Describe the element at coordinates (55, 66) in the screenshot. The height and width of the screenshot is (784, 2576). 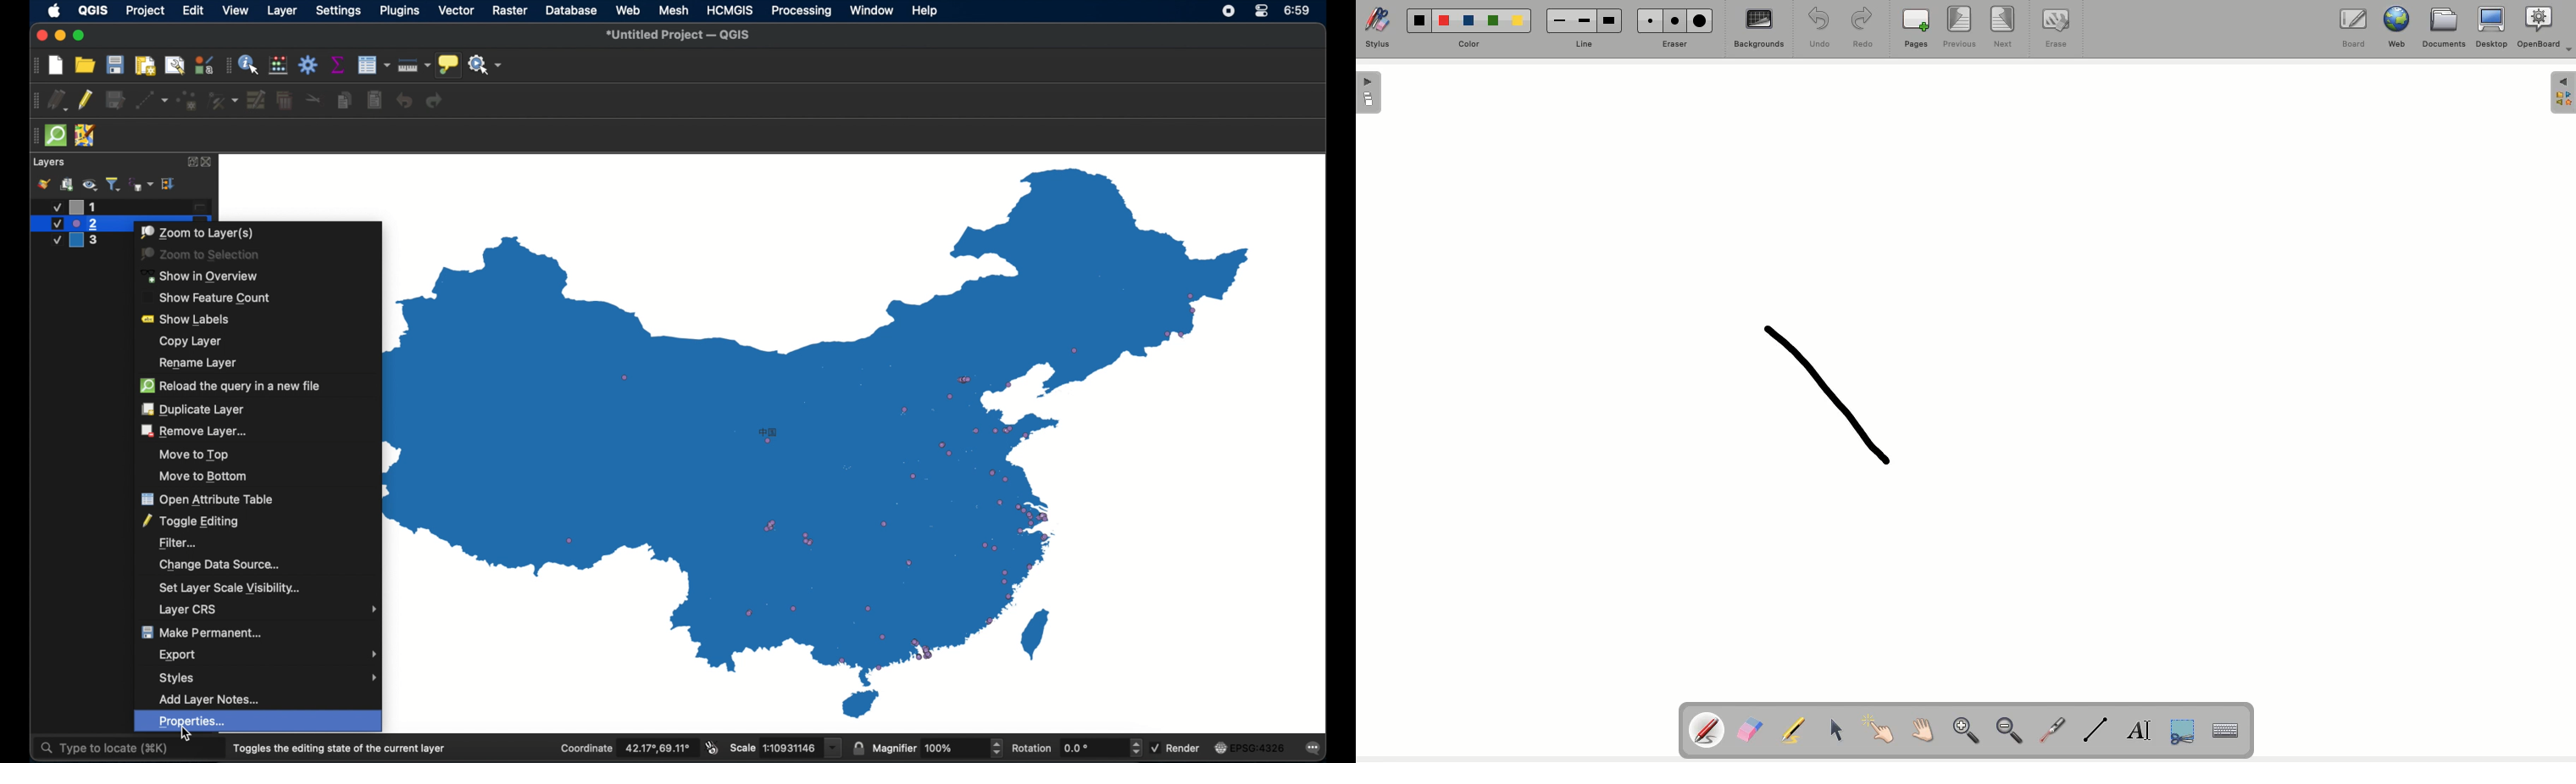
I see `new` at that location.